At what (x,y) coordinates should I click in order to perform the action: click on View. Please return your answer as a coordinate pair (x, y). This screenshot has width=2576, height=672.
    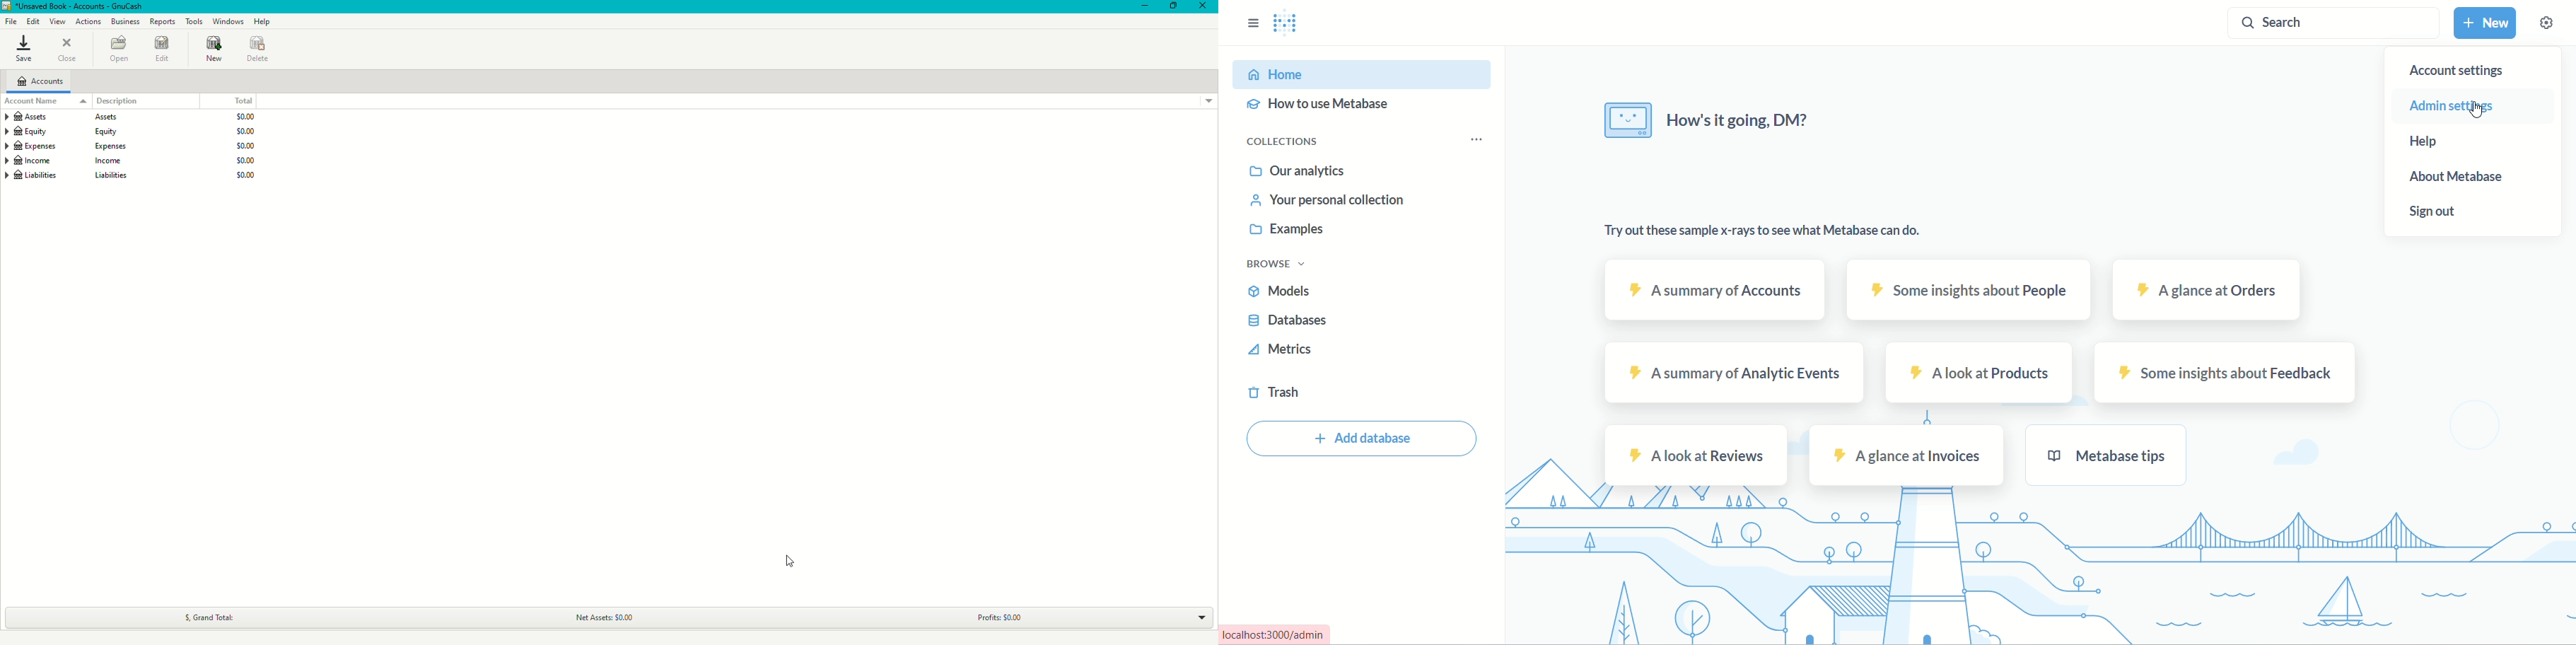
    Looking at the image, I should click on (56, 22).